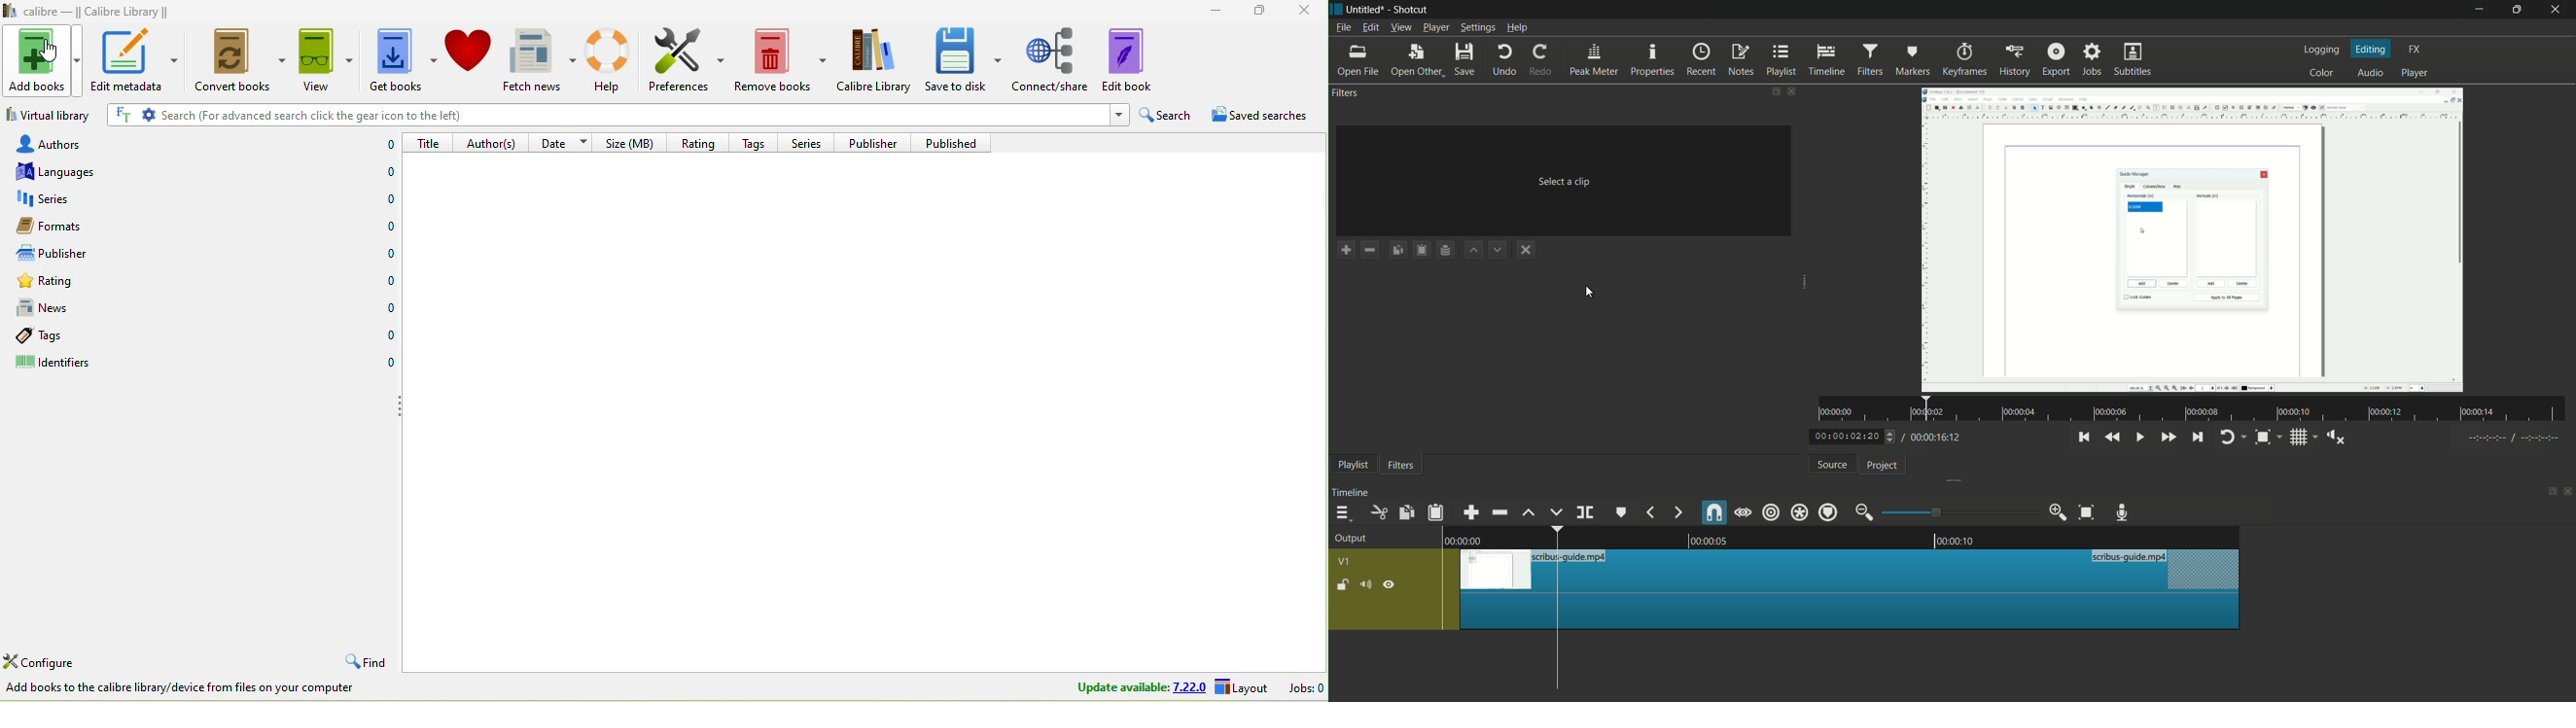 The image size is (2576, 728). I want to click on 0, so click(388, 225).